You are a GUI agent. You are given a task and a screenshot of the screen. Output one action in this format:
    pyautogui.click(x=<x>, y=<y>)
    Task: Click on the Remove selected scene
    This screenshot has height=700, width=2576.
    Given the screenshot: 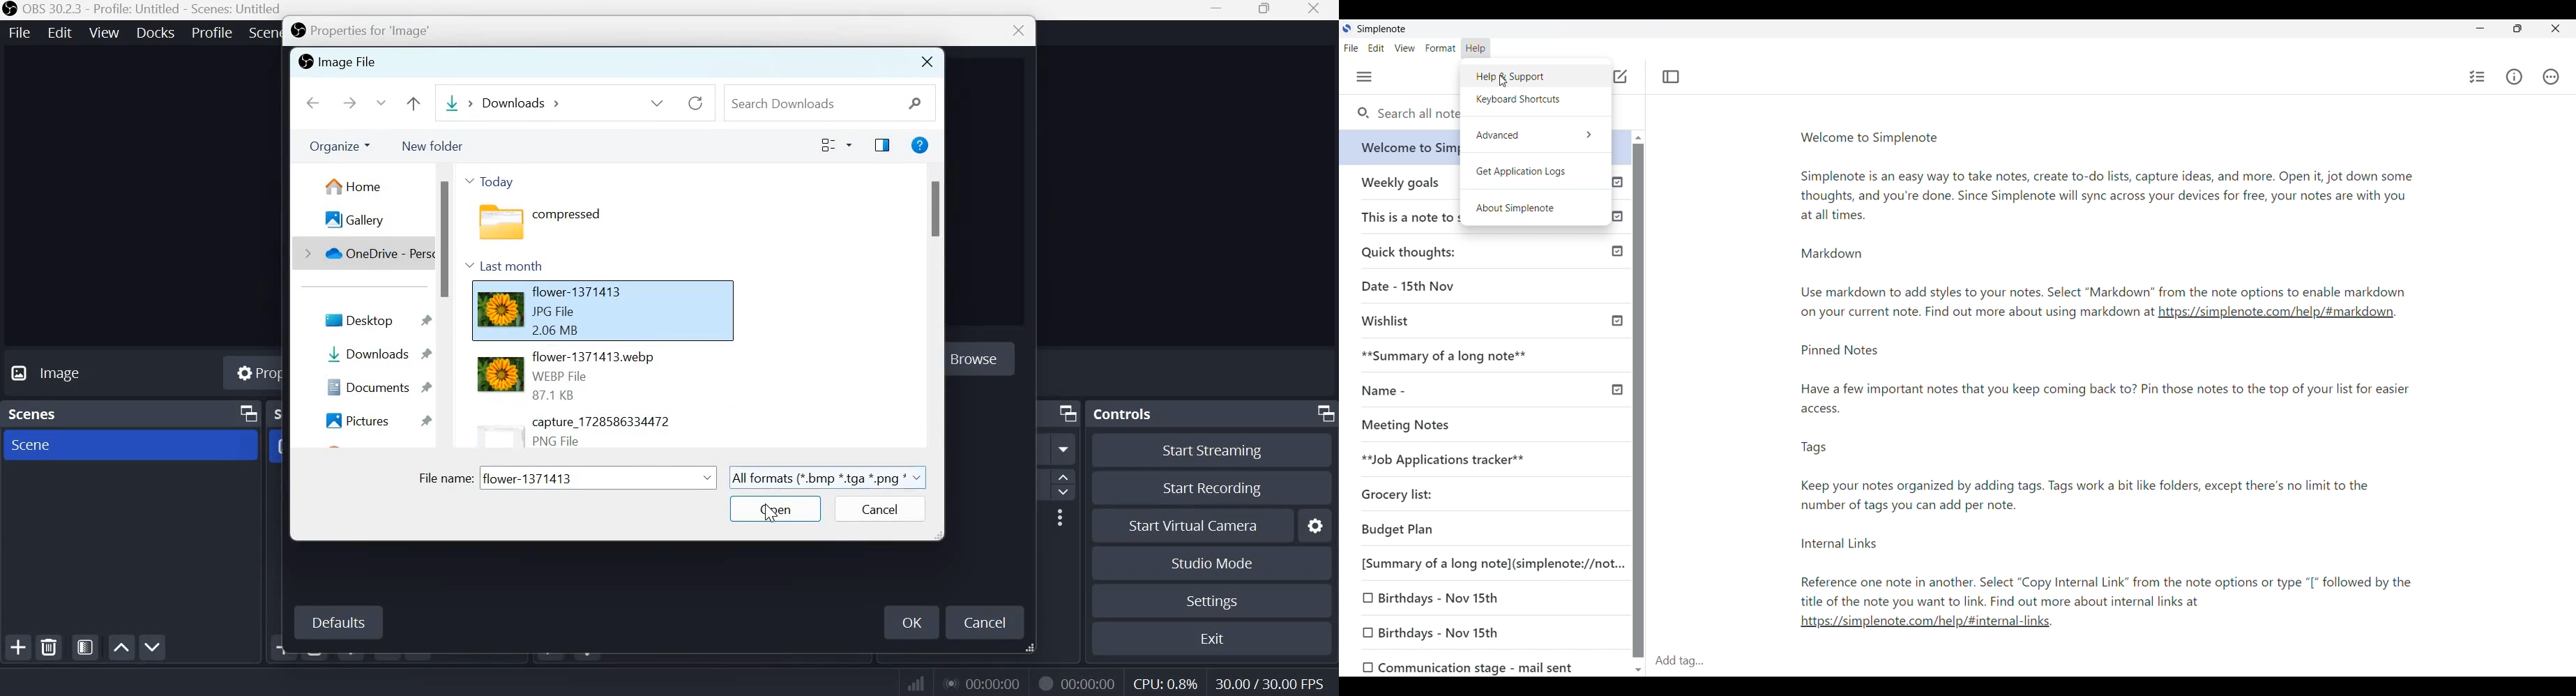 What is the action you would take?
    pyautogui.click(x=52, y=647)
    